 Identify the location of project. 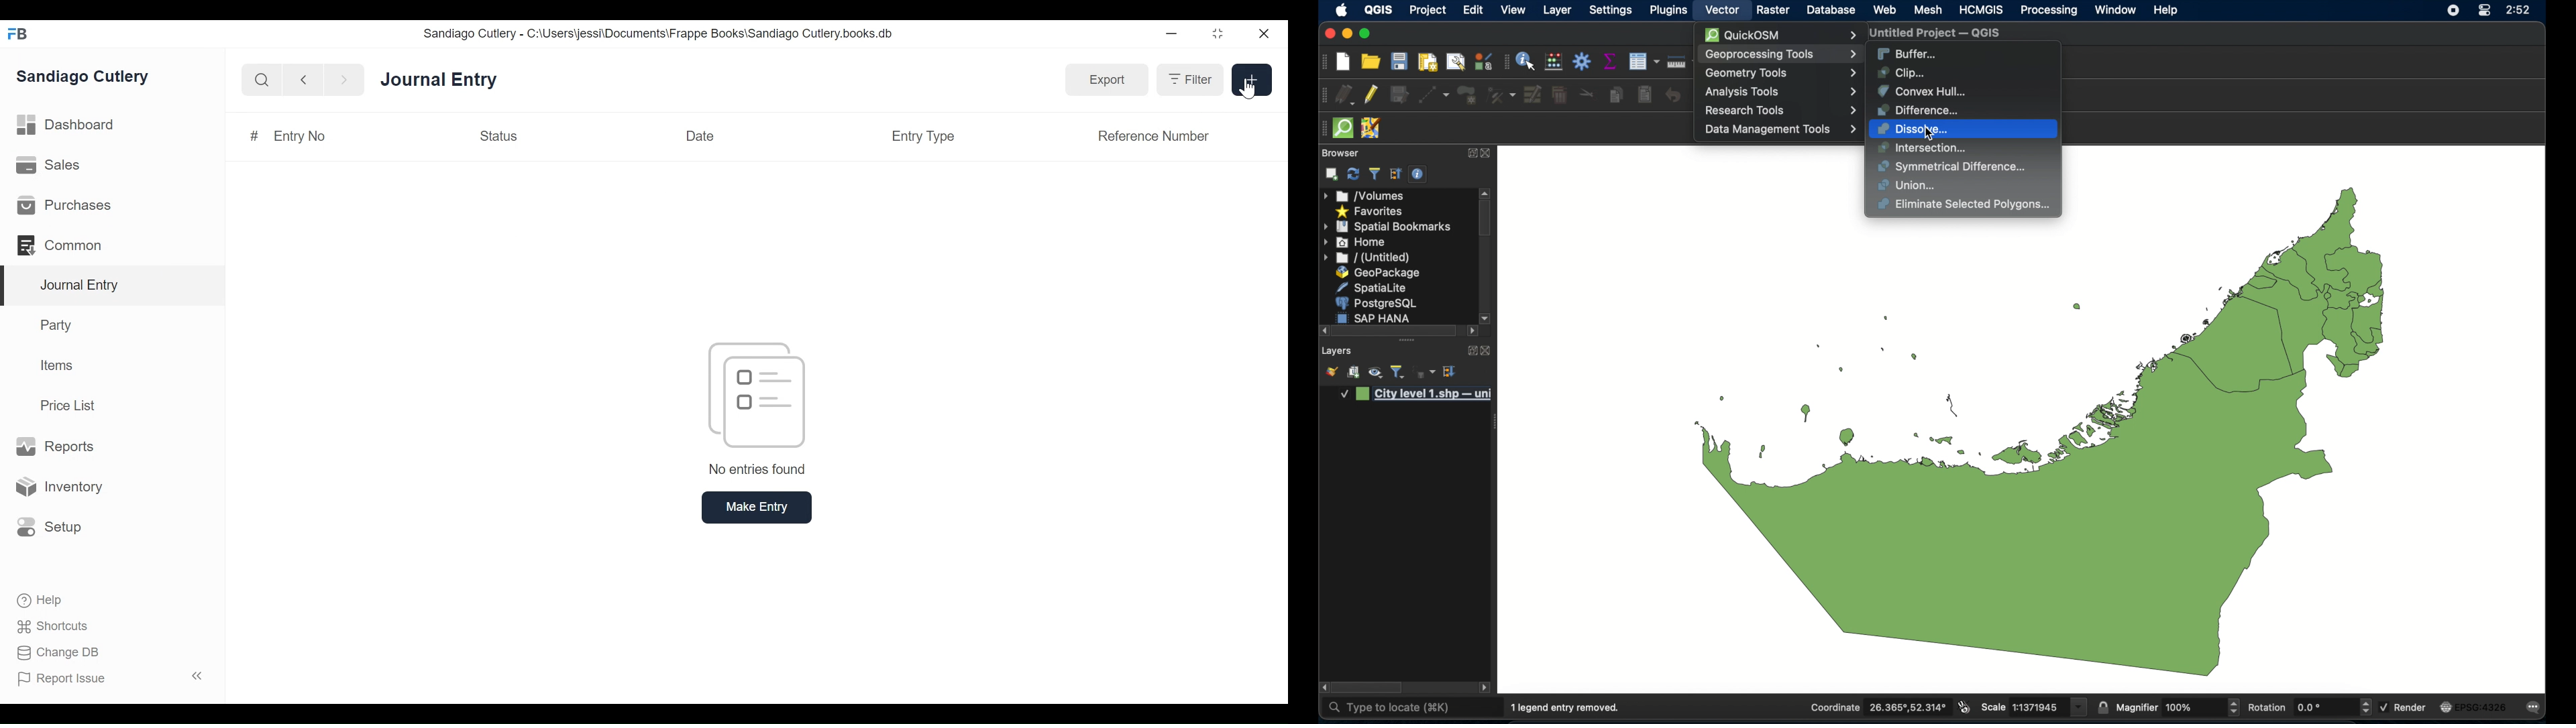
(1428, 11).